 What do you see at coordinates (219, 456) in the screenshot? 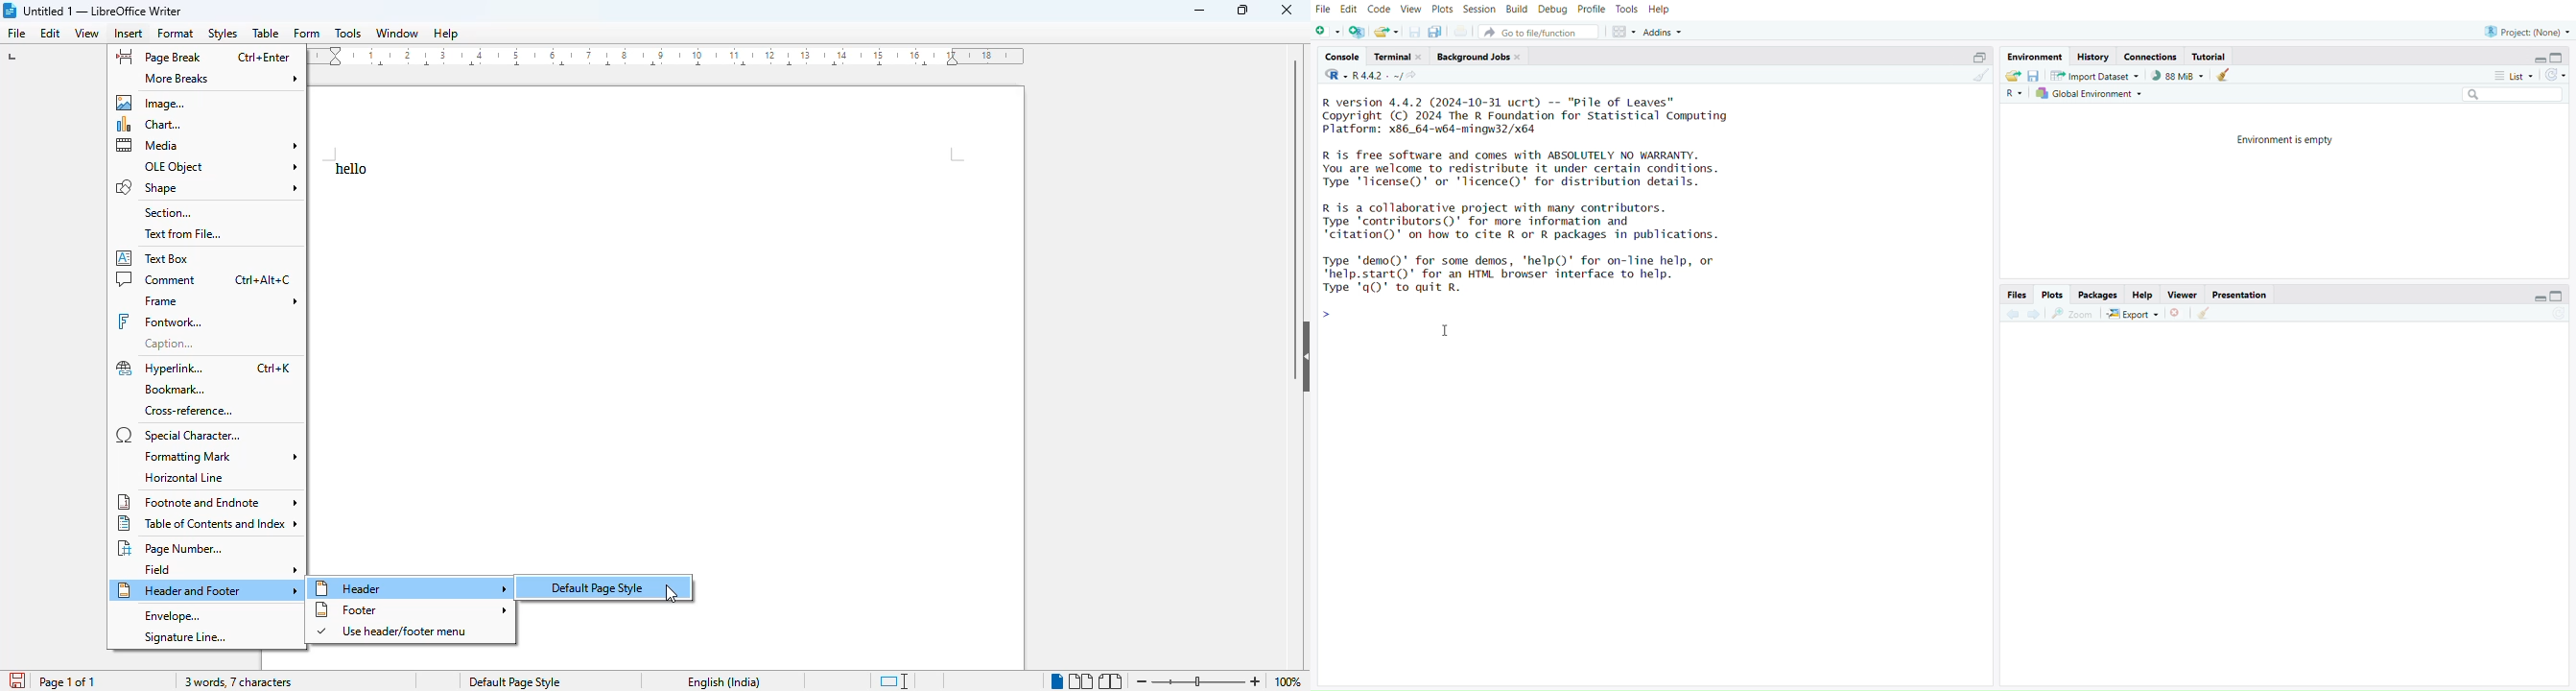
I see `formatting mark` at bounding box center [219, 456].